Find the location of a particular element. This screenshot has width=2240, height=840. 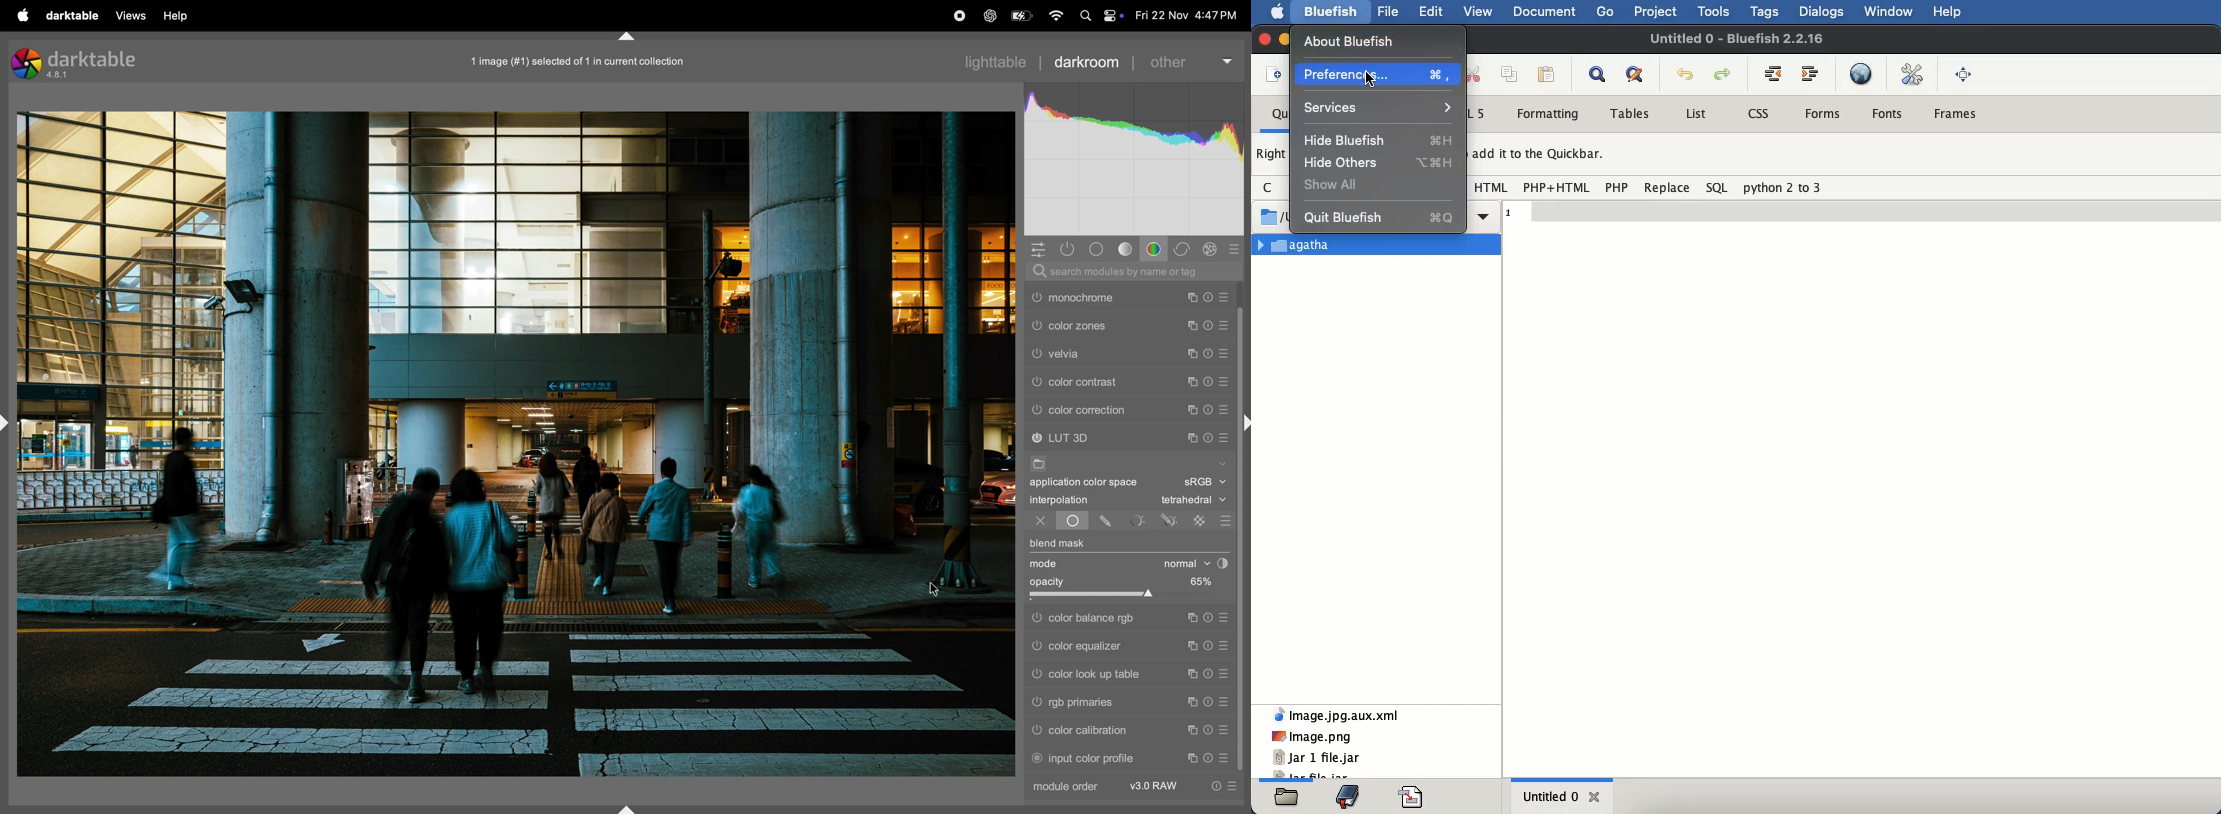

histogram is located at coordinates (1136, 156).